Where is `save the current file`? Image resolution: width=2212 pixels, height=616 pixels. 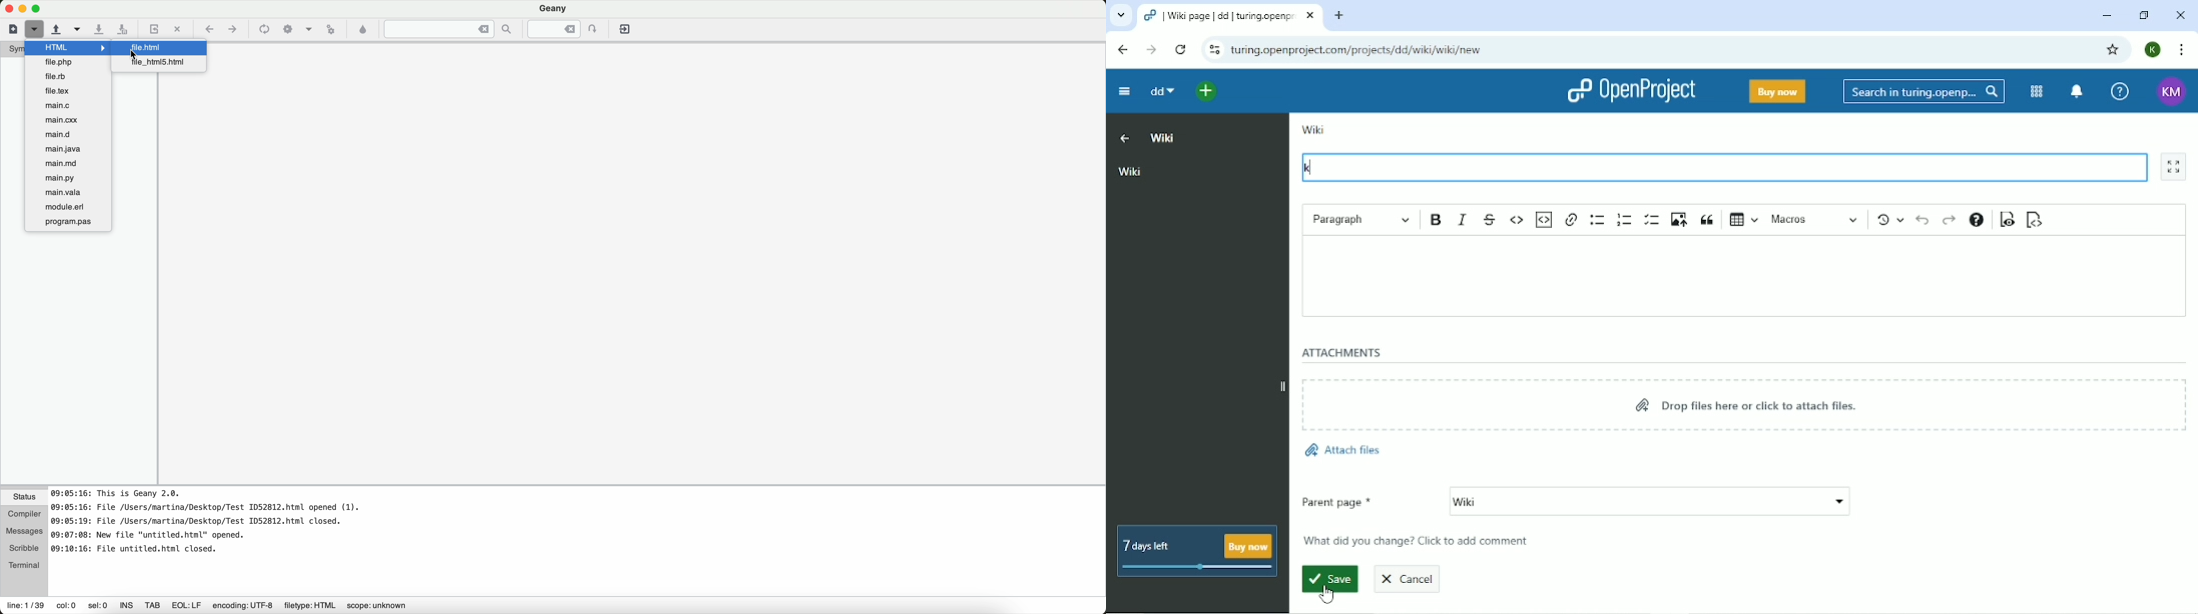
save the current file is located at coordinates (100, 30).